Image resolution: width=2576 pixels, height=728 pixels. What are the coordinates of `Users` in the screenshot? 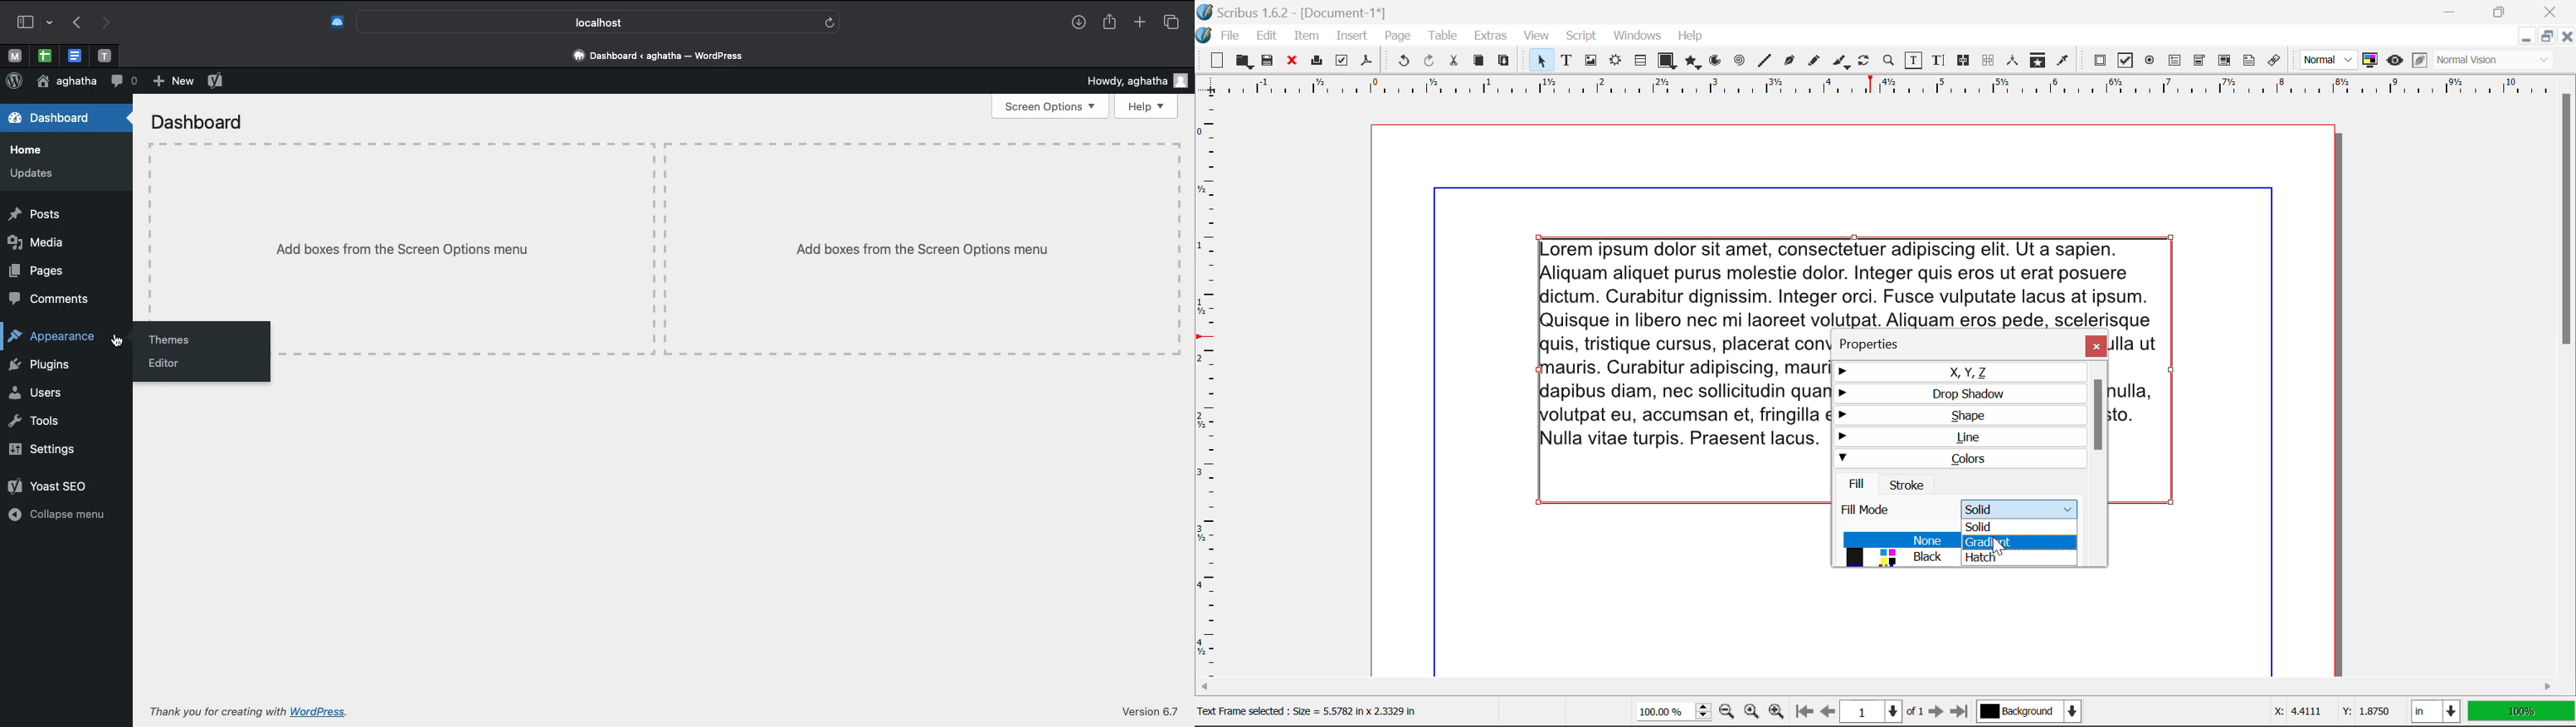 It's located at (37, 394).